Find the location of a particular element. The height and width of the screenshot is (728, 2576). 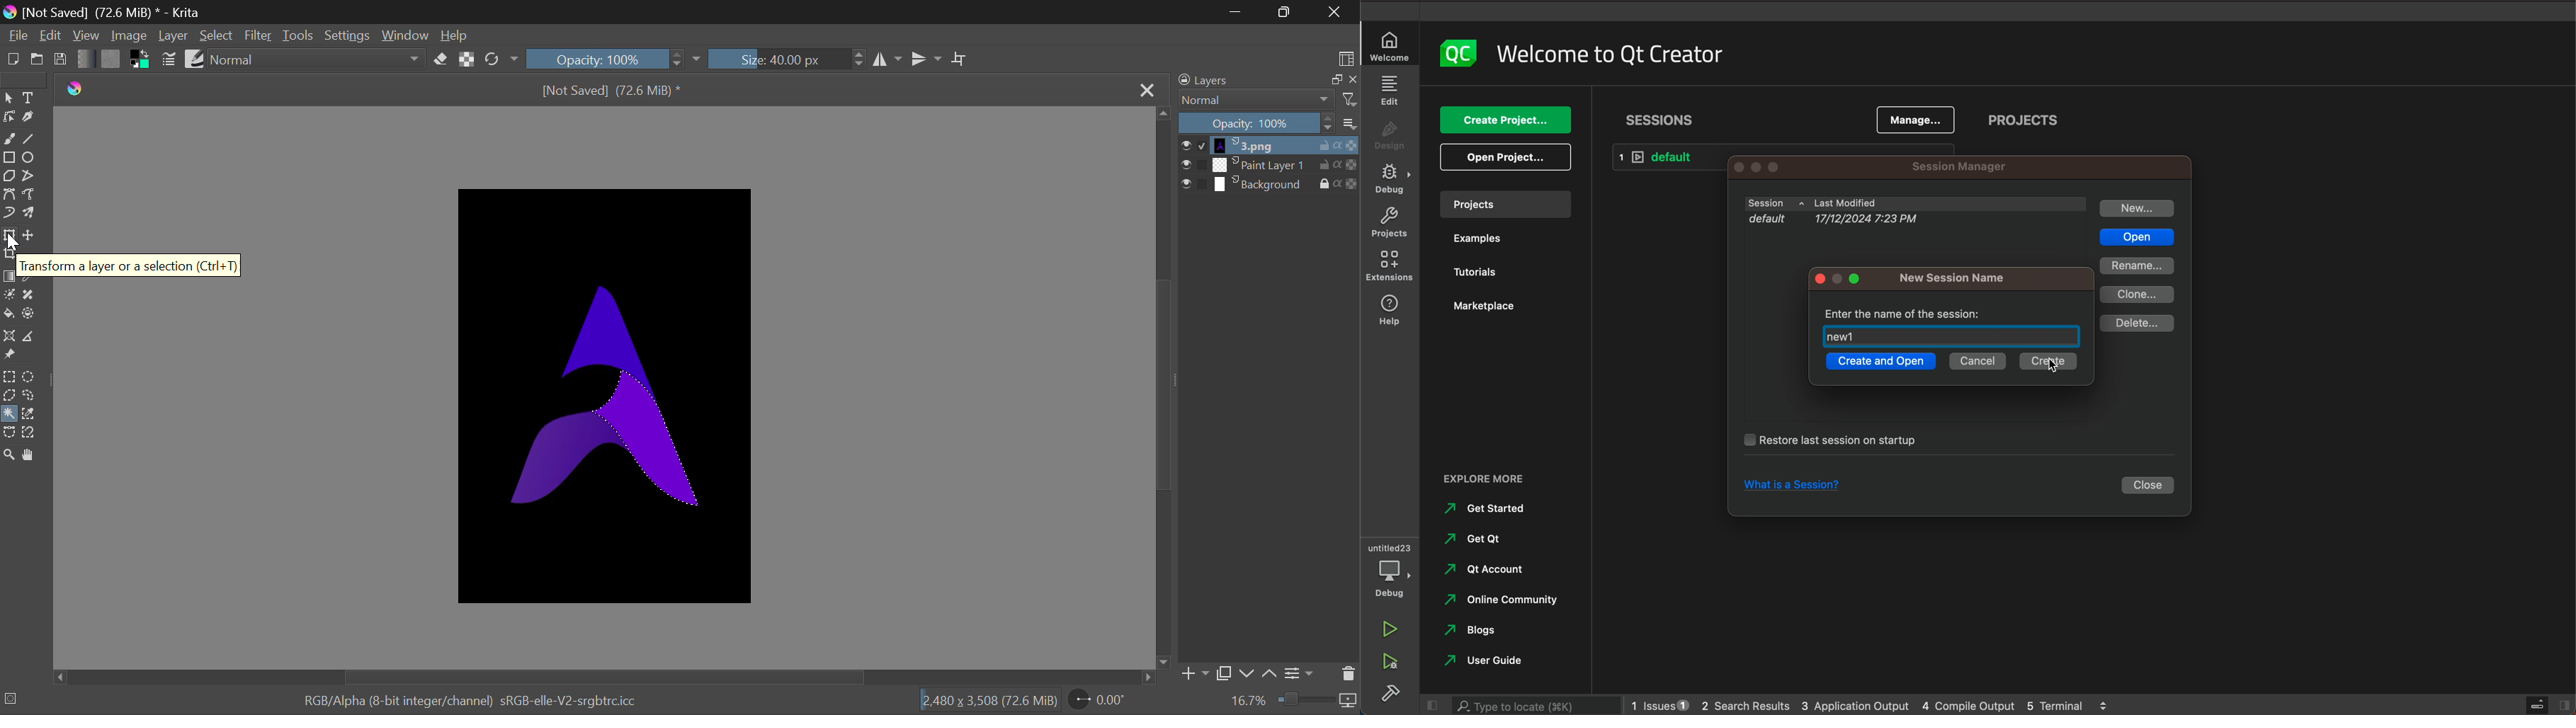

Choose Workspace is located at coordinates (1346, 59).